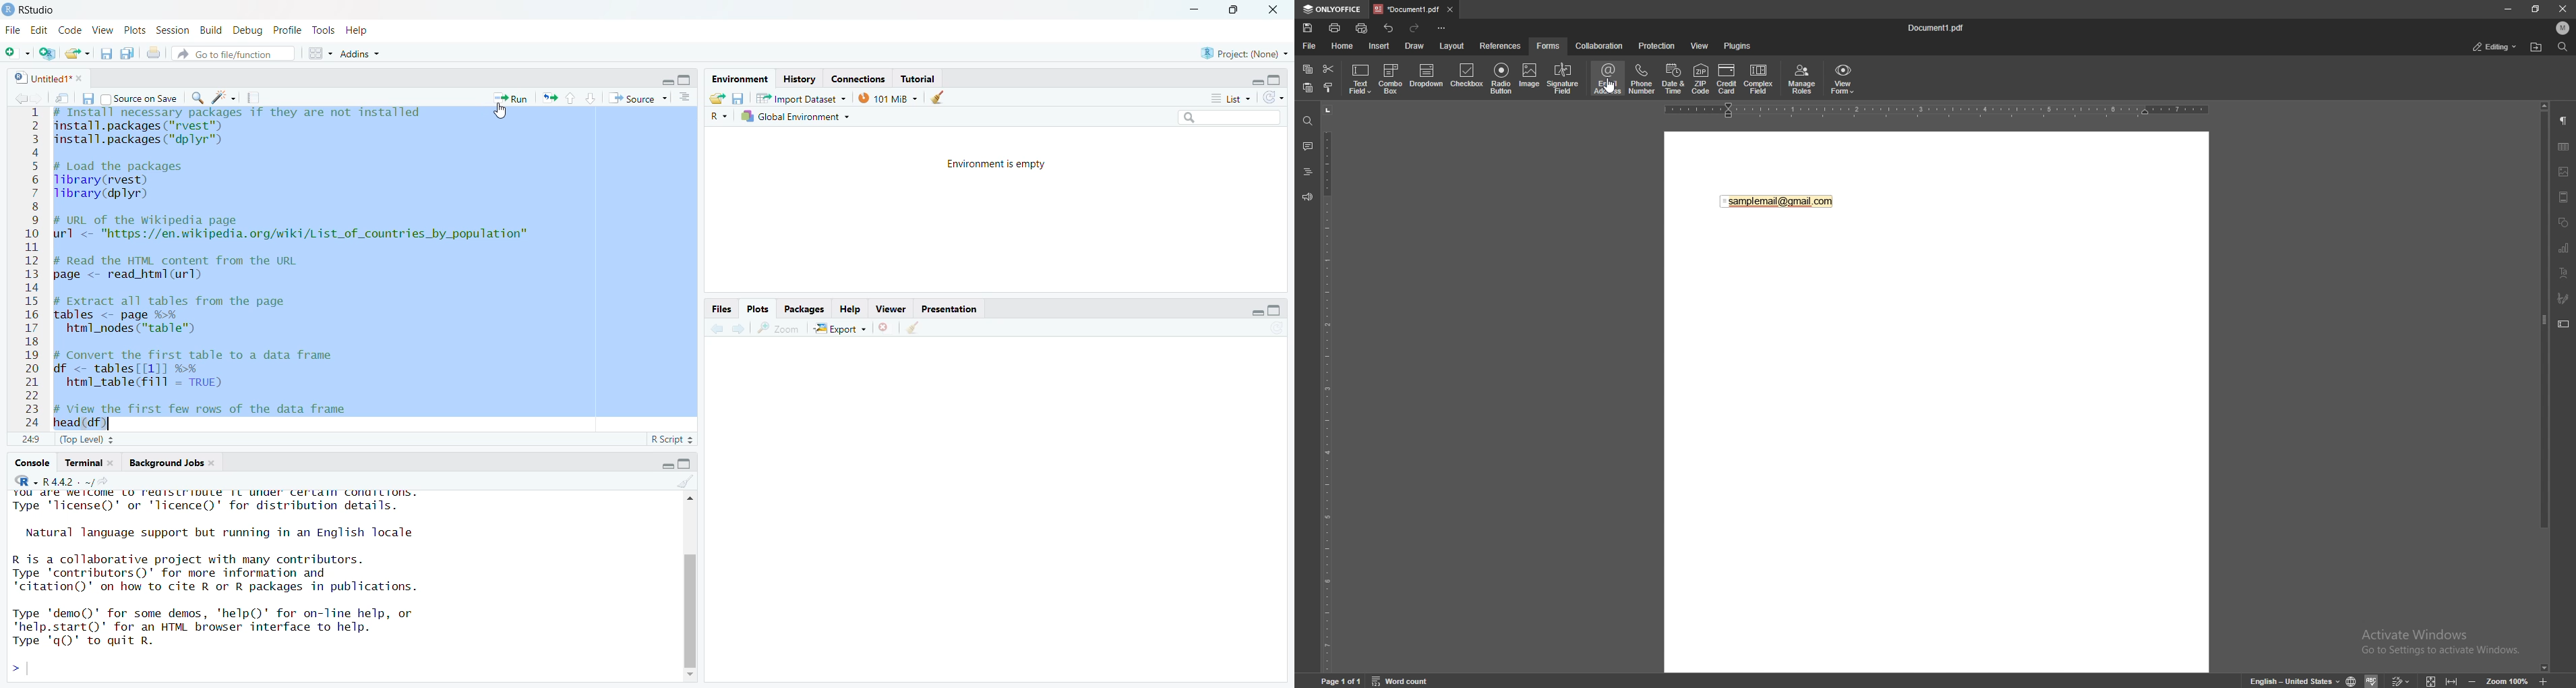  I want to click on R 4.4.2 .~/, so click(80, 481).